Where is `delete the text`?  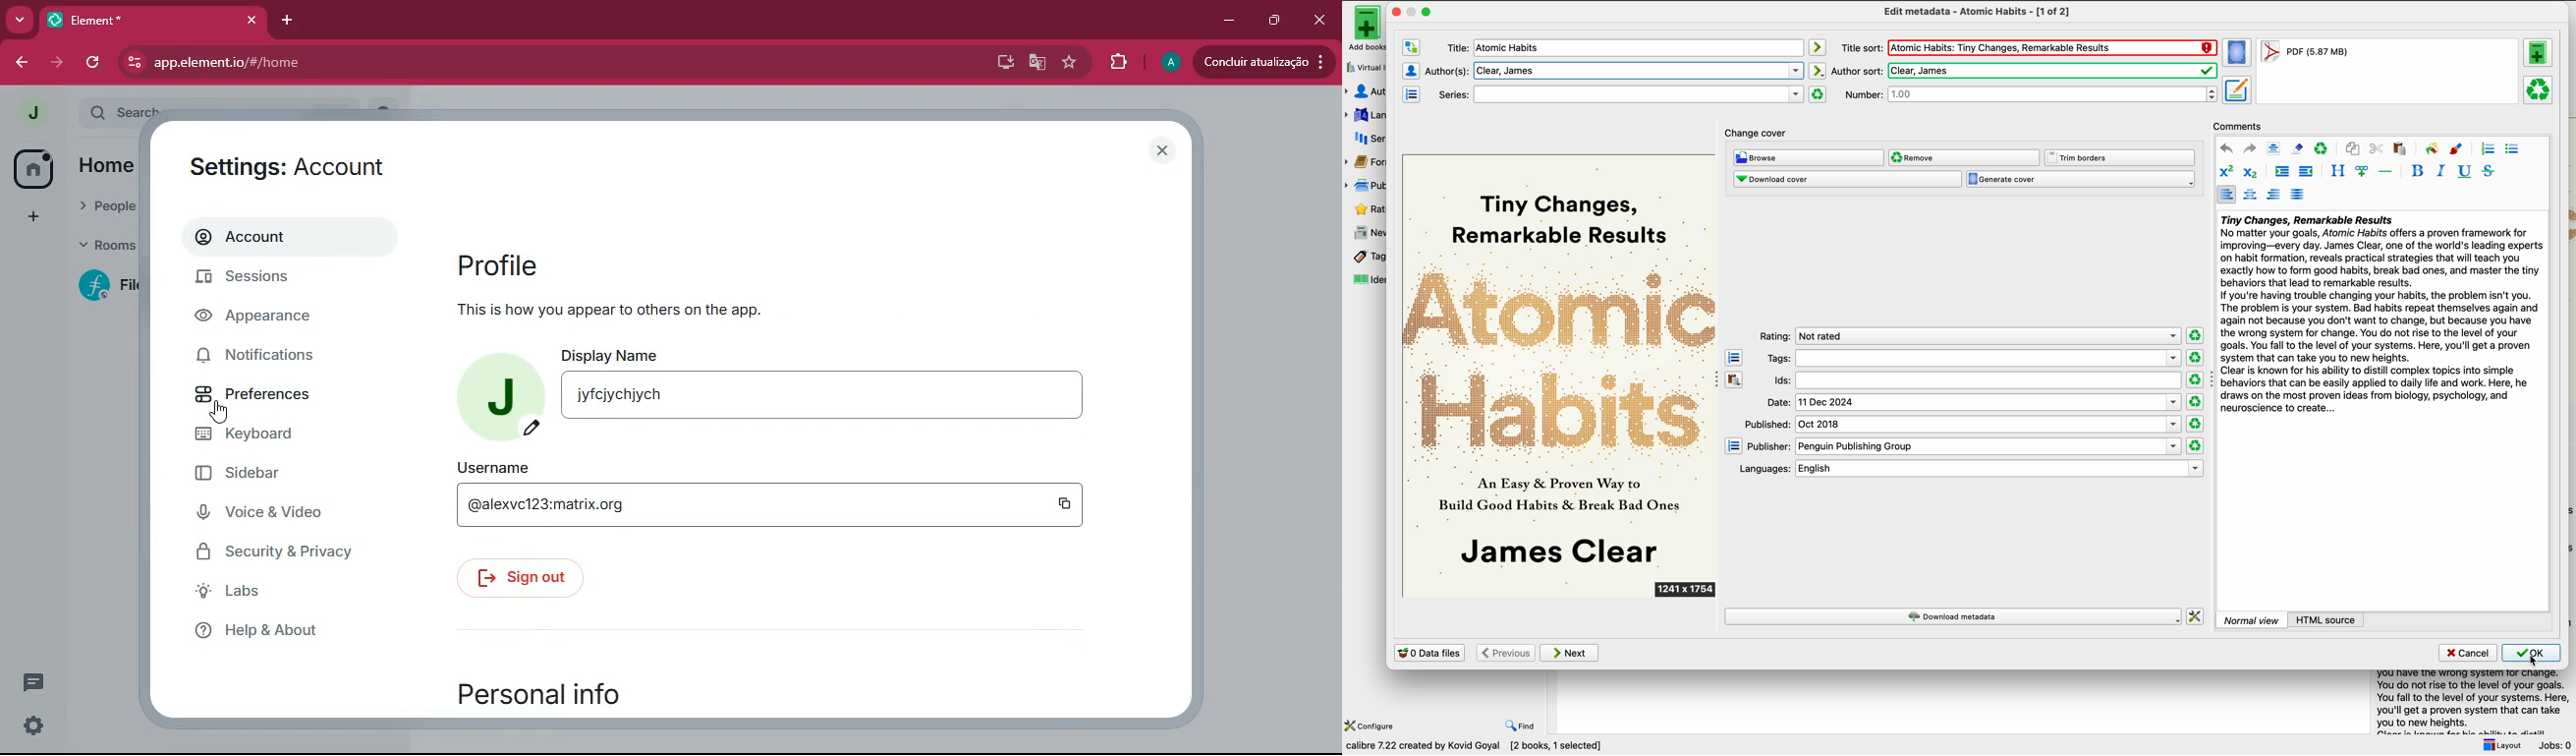 delete the text is located at coordinates (1447, 71).